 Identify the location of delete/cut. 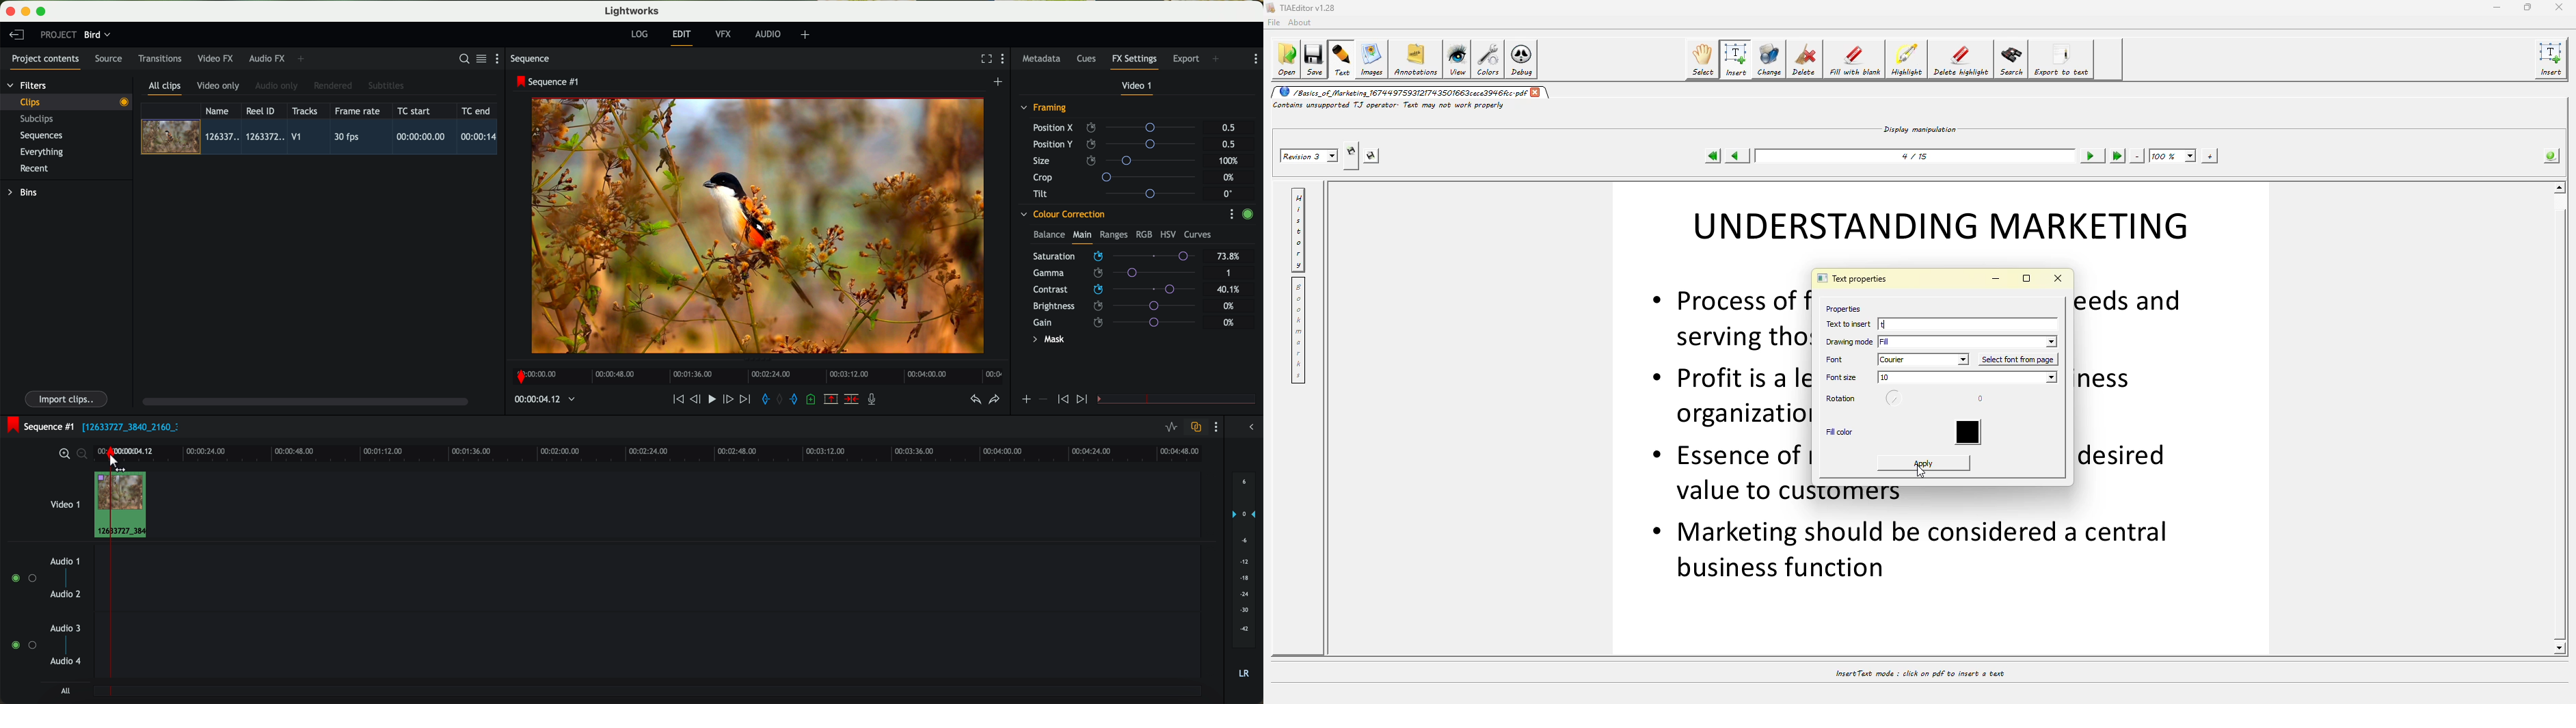
(852, 399).